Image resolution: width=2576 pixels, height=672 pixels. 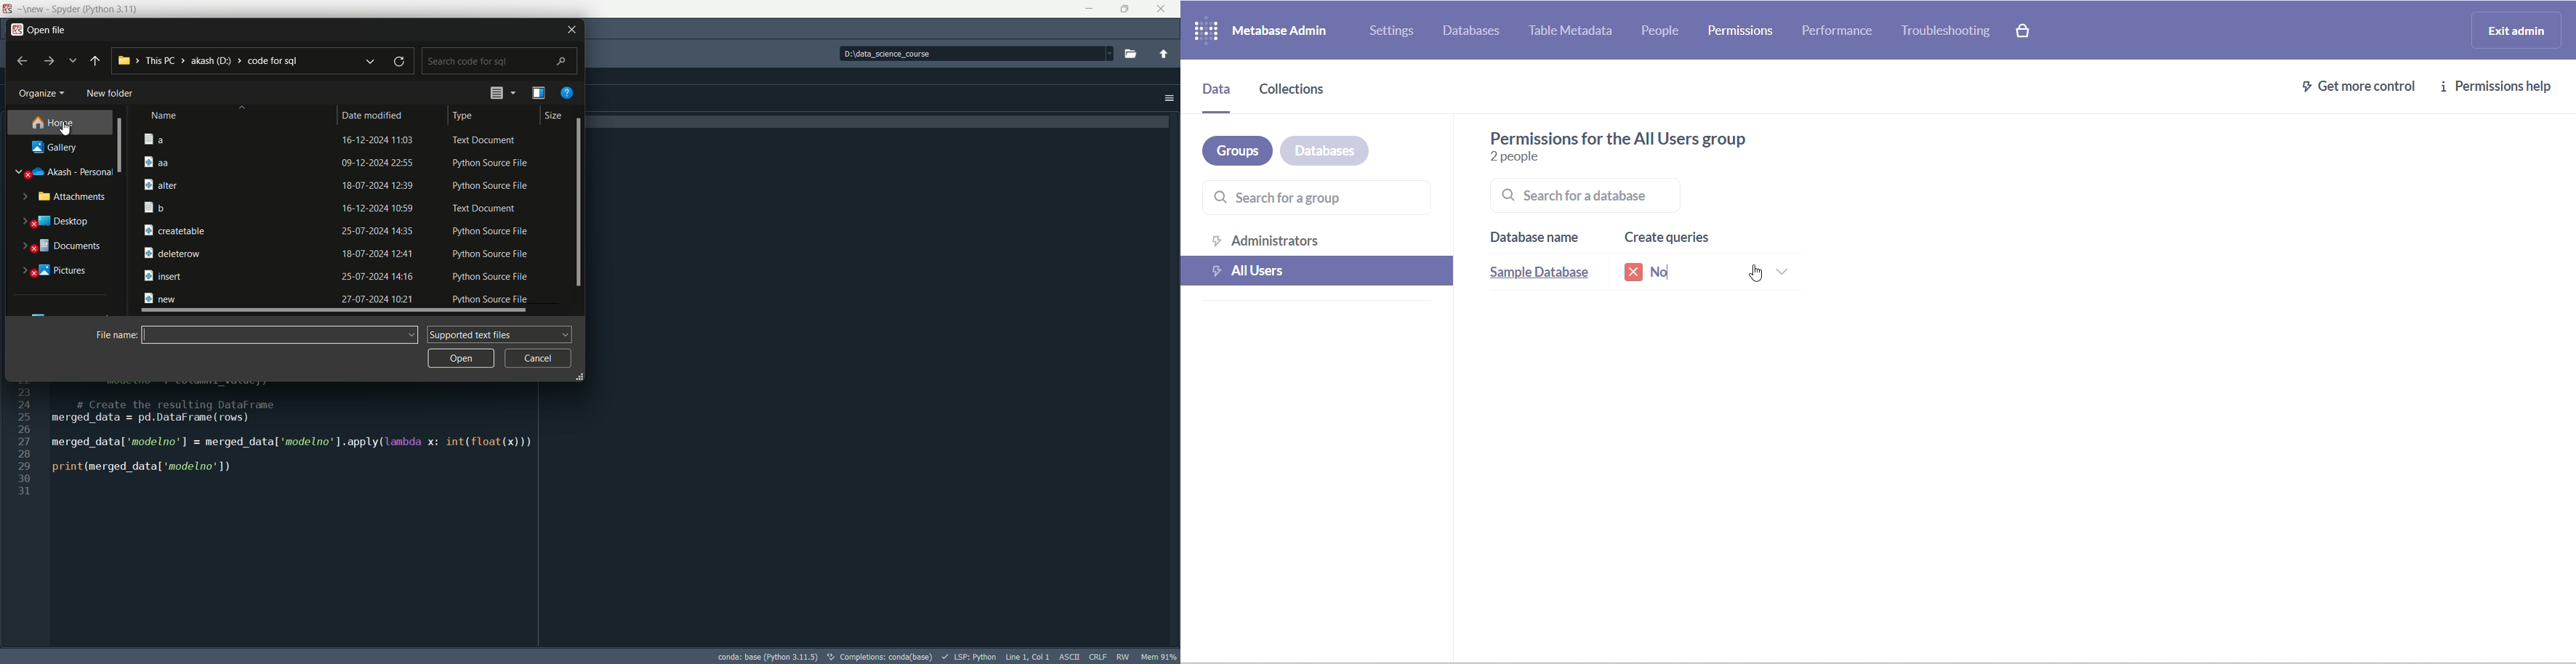 What do you see at coordinates (1087, 9) in the screenshot?
I see `minimize` at bounding box center [1087, 9].